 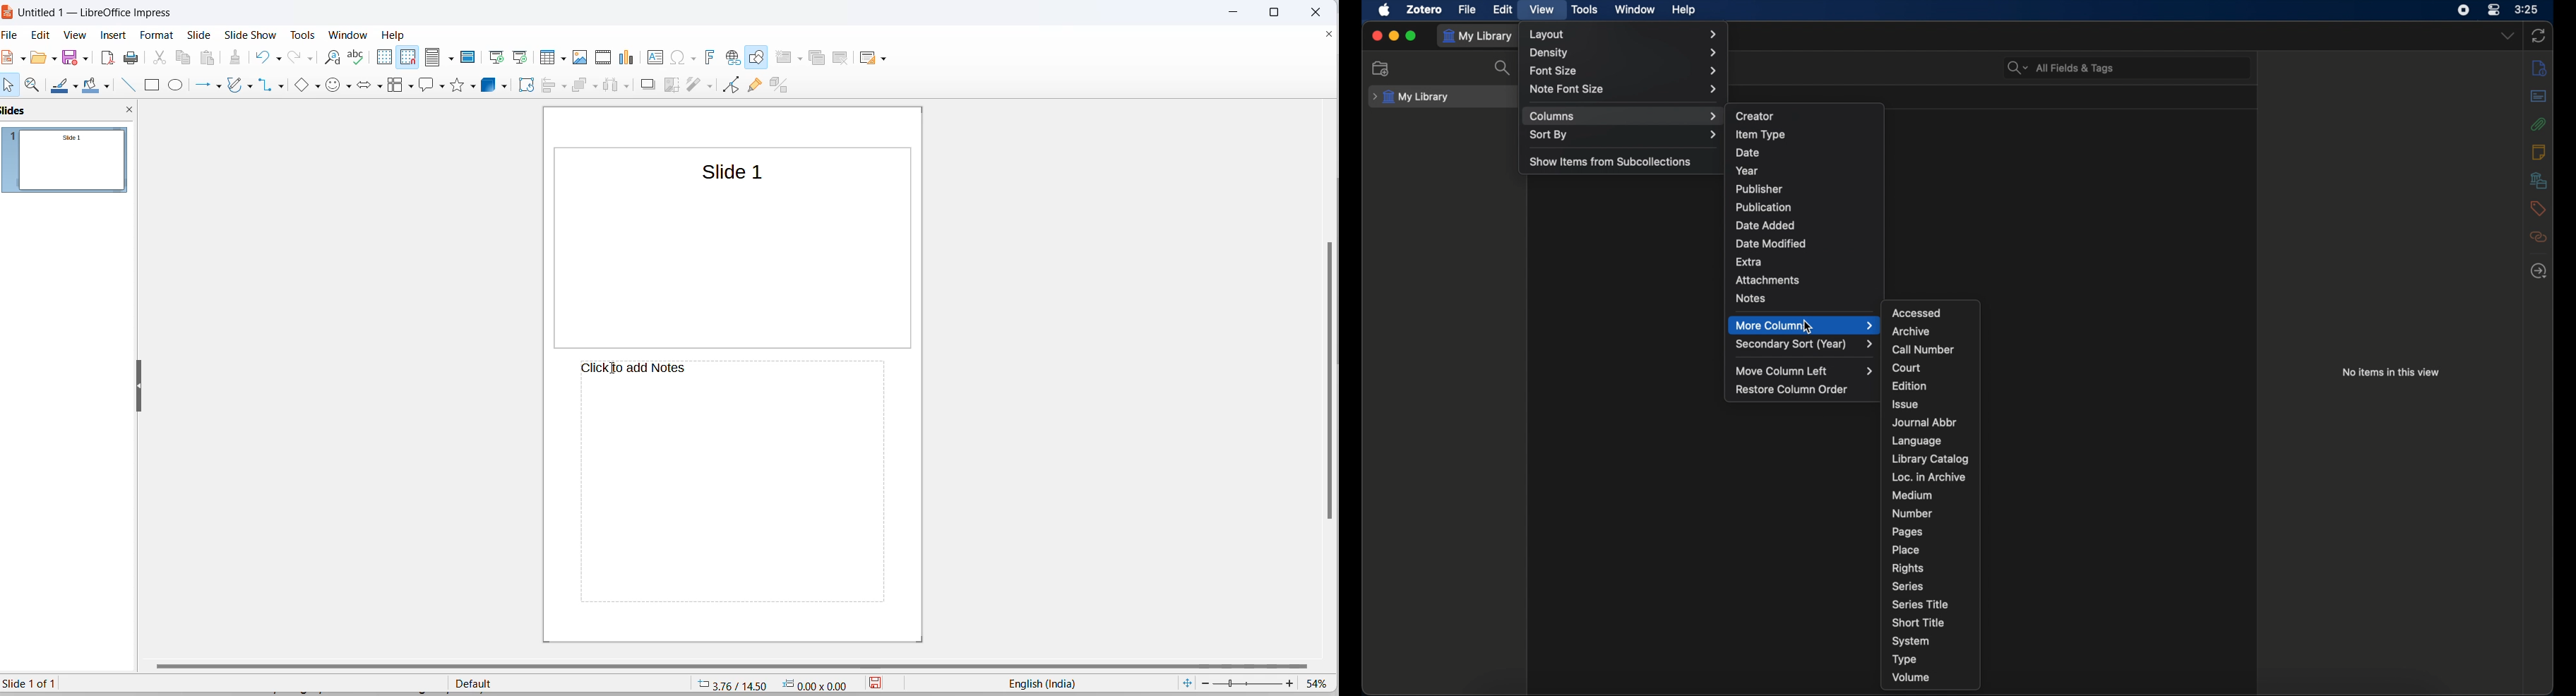 I want to click on court, so click(x=1906, y=367).